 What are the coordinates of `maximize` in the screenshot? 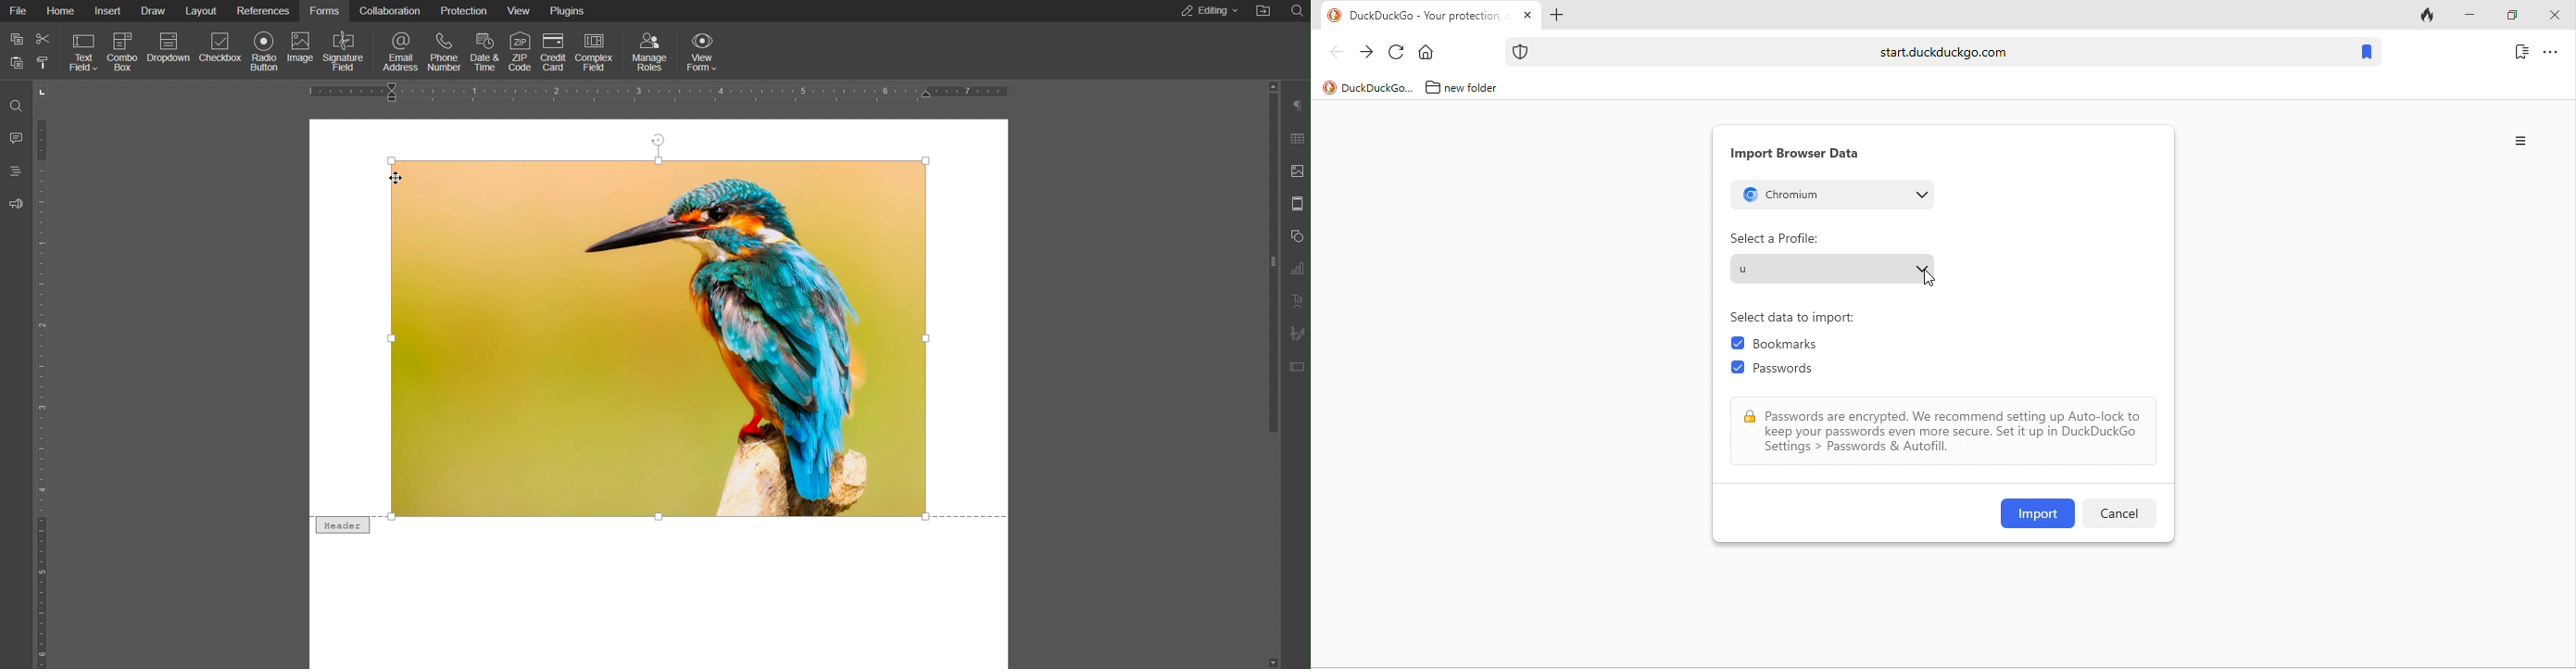 It's located at (2511, 16).